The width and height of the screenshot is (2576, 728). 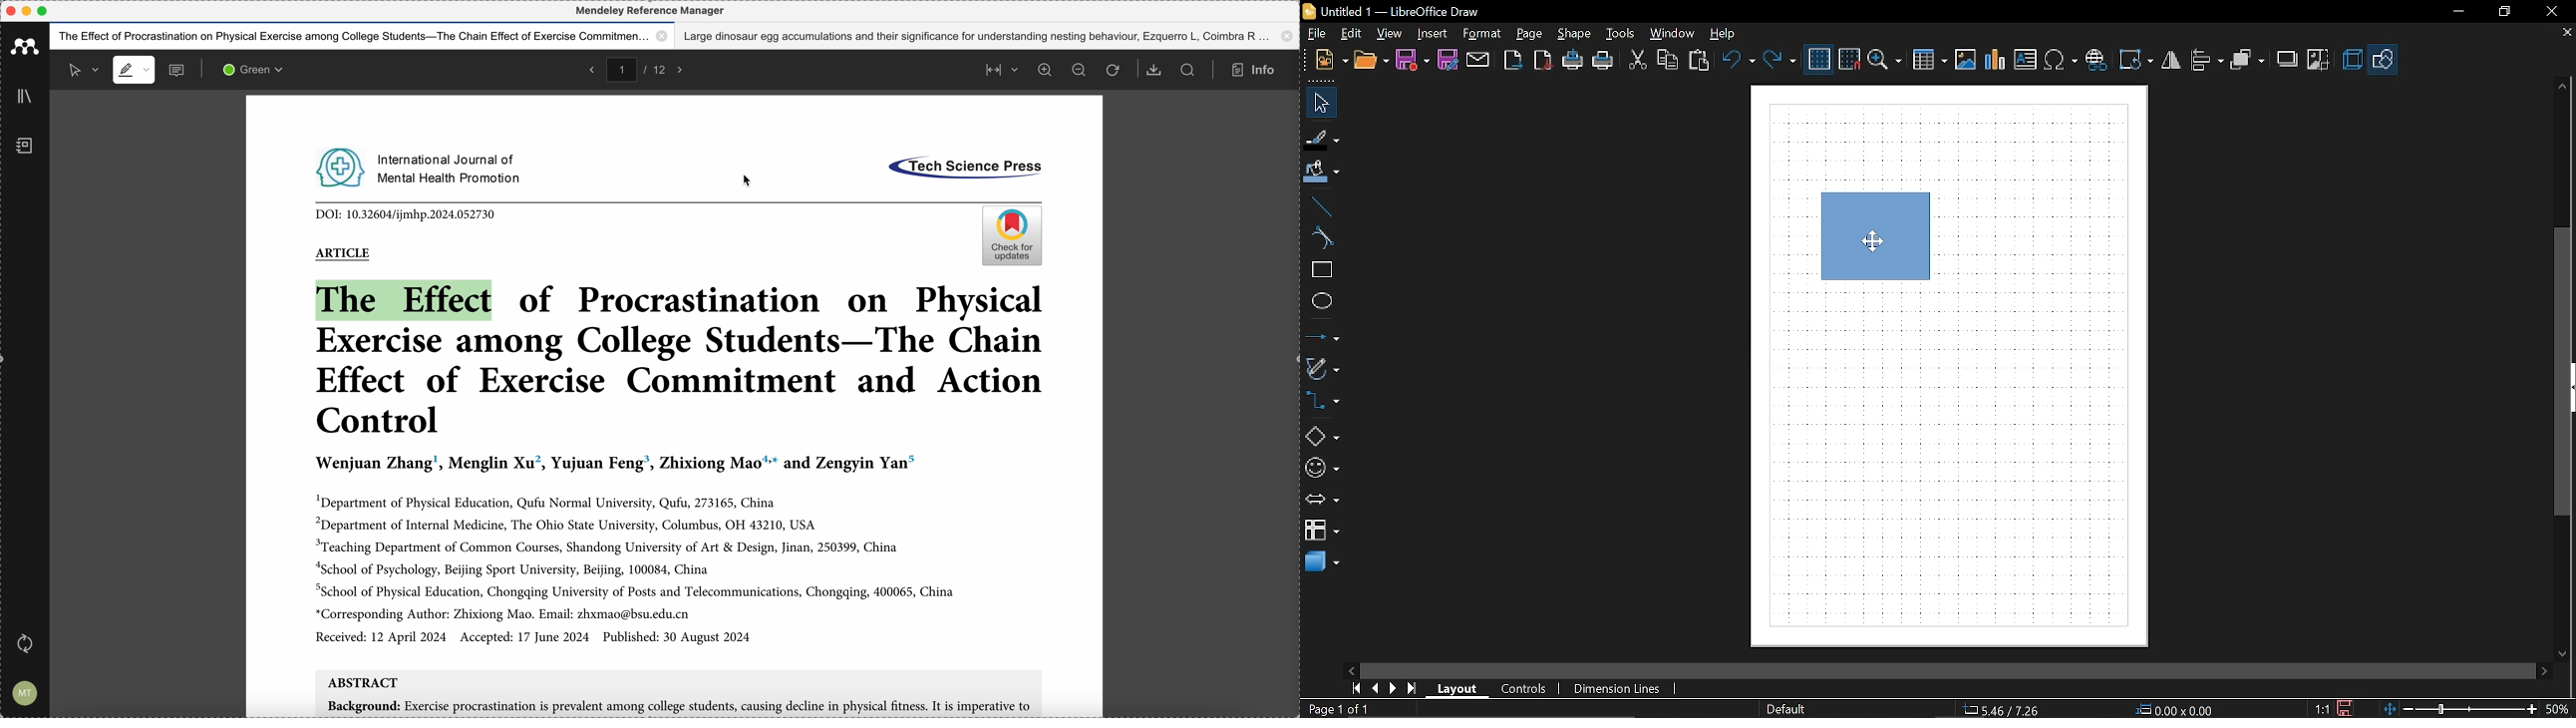 What do you see at coordinates (29, 643) in the screenshot?
I see `last sync` at bounding box center [29, 643].